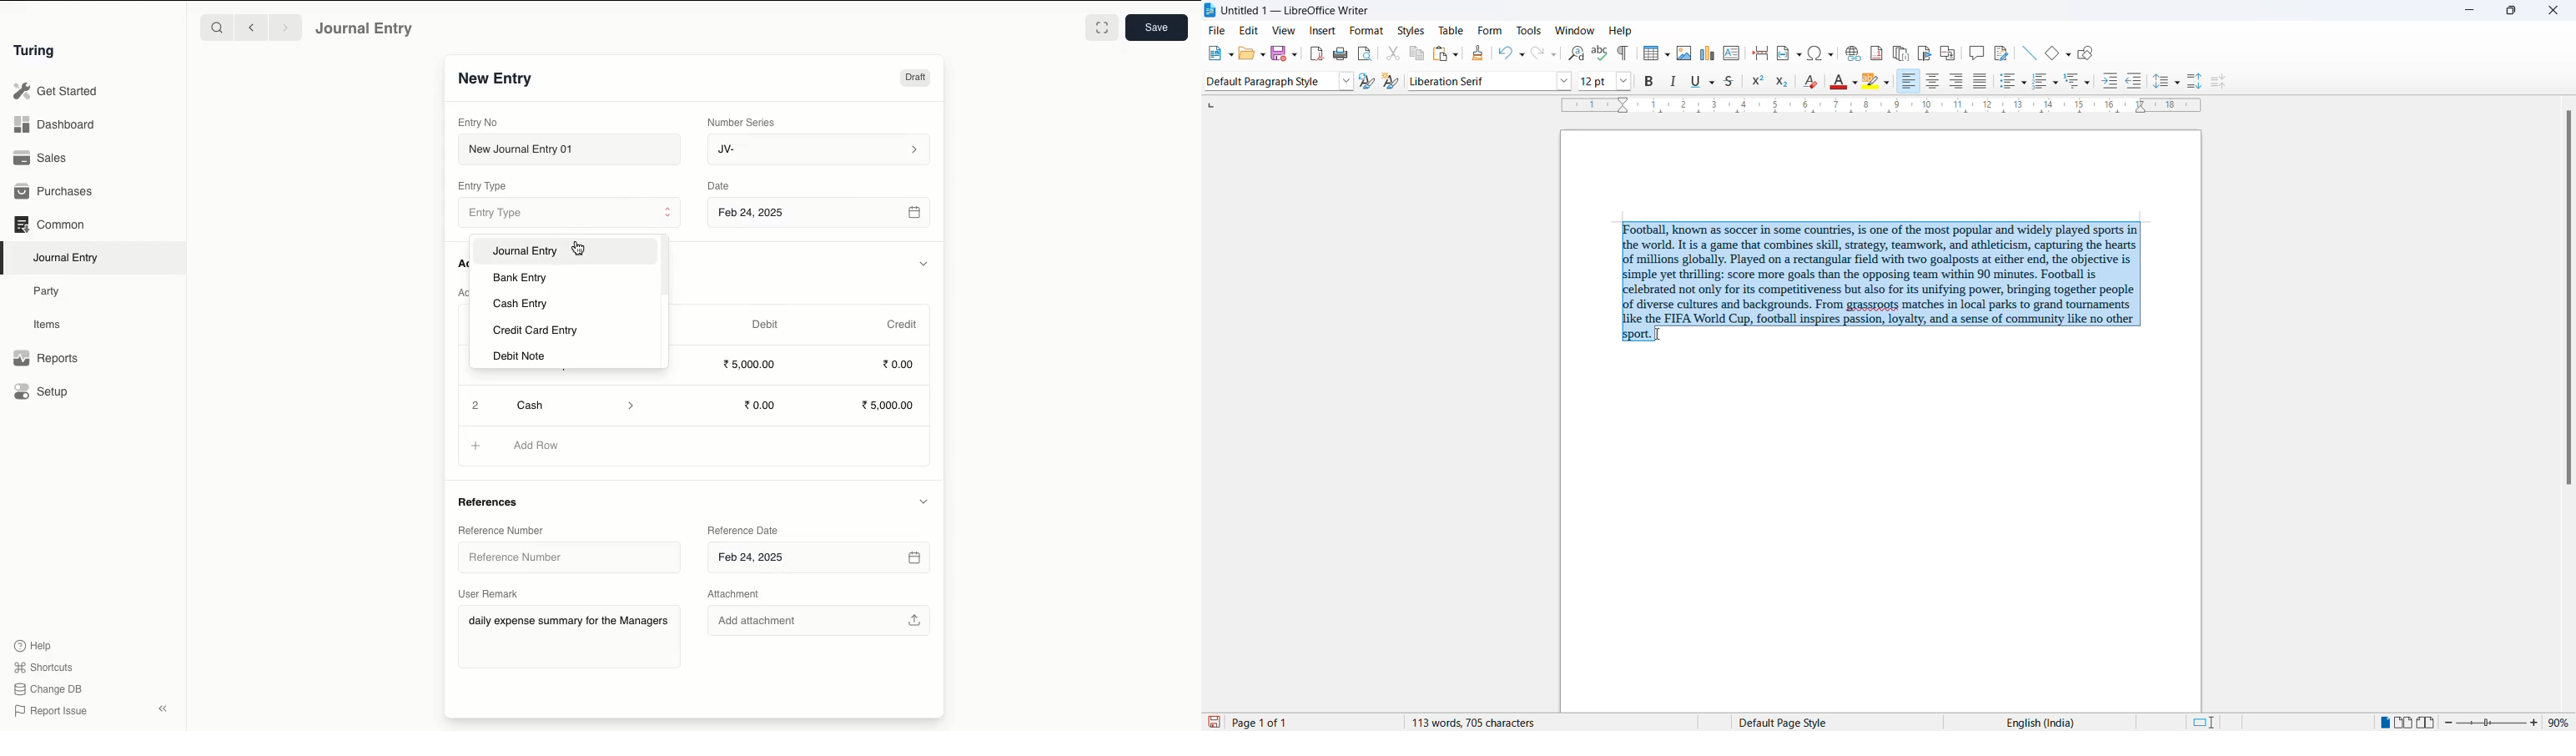 This screenshot has height=756, width=2576. What do you see at coordinates (1451, 29) in the screenshot?
I see `table` at bounding box center [1451, 29].